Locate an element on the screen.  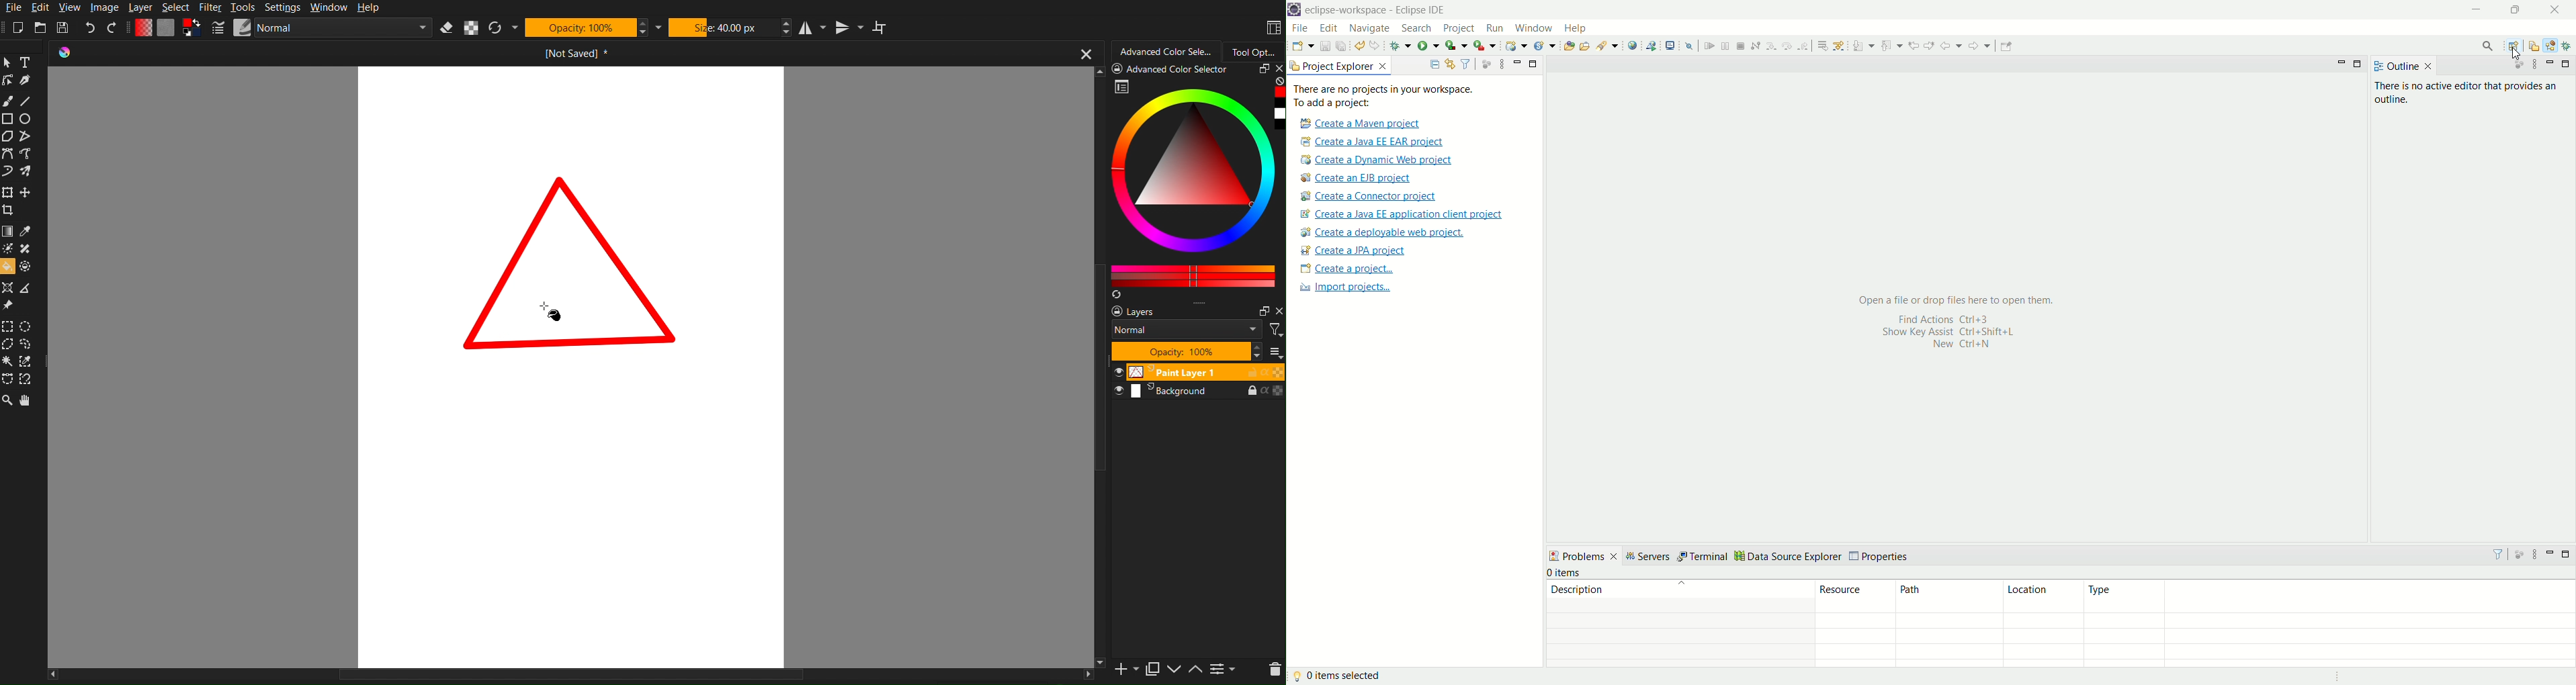
create a list of colors from the image is located at coordinates (1118, 296).